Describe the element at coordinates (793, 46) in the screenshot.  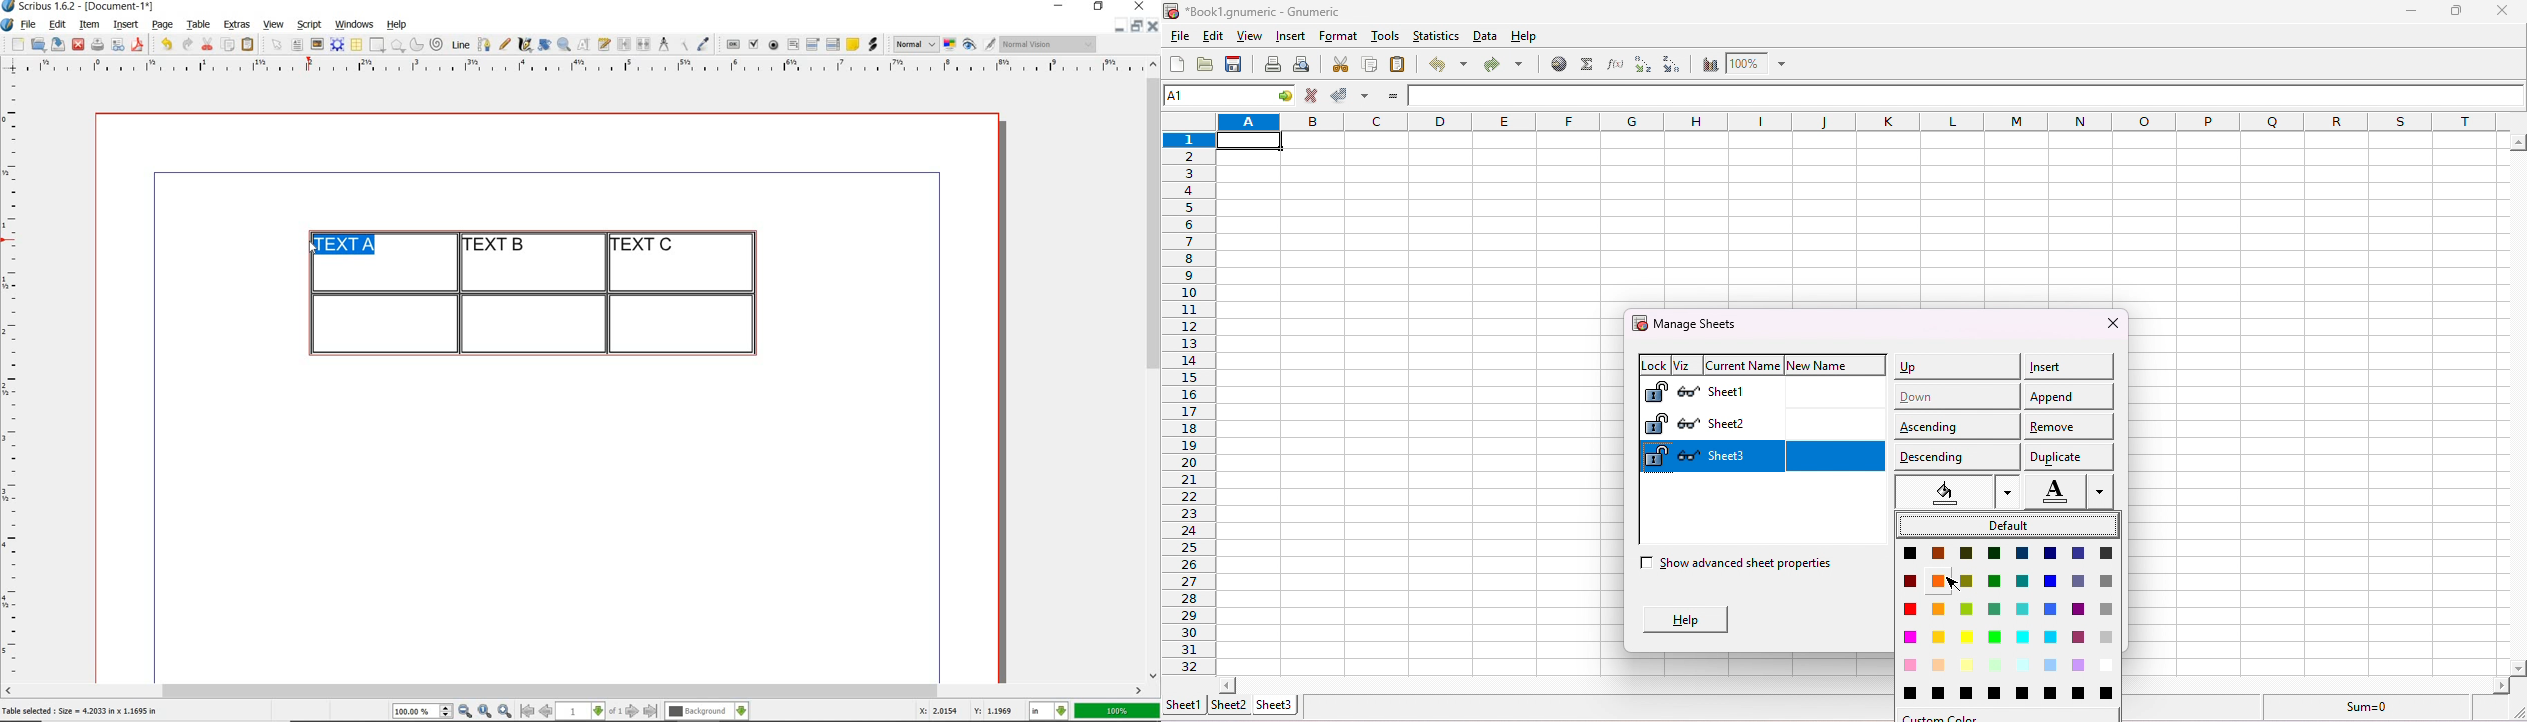
I see `pdf text field` at that location.